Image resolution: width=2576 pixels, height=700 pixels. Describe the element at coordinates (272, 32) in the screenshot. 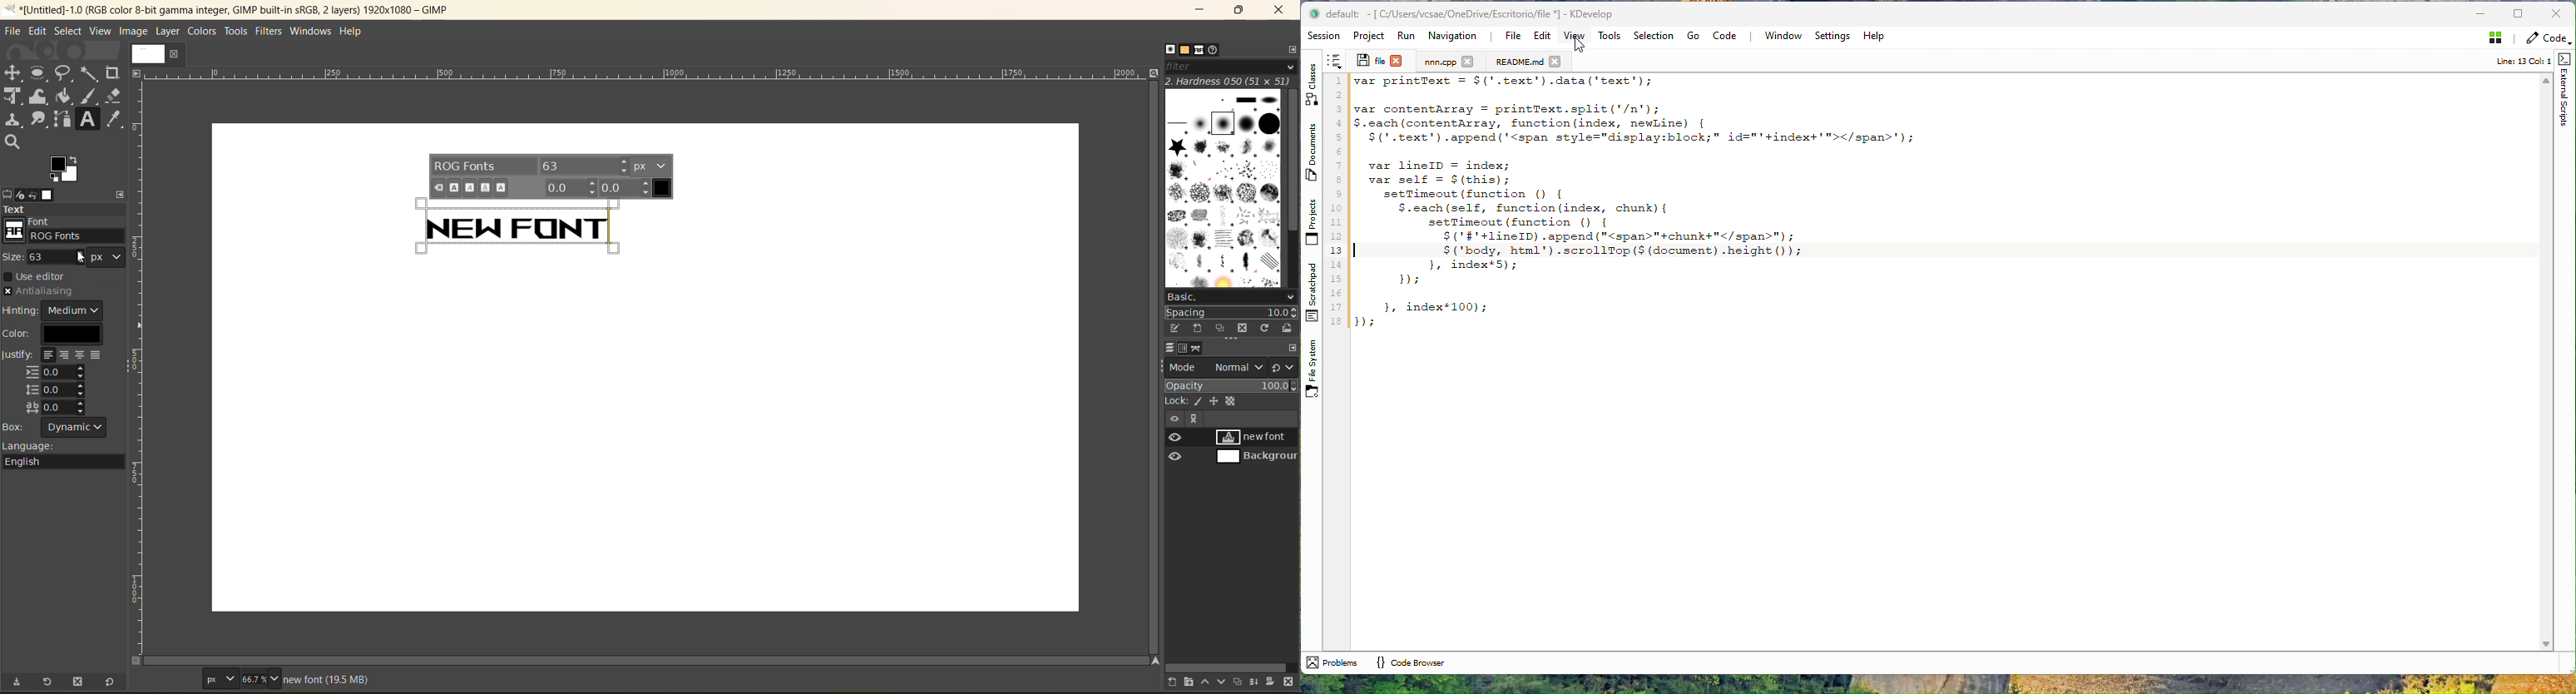

I see `filters` at that location.